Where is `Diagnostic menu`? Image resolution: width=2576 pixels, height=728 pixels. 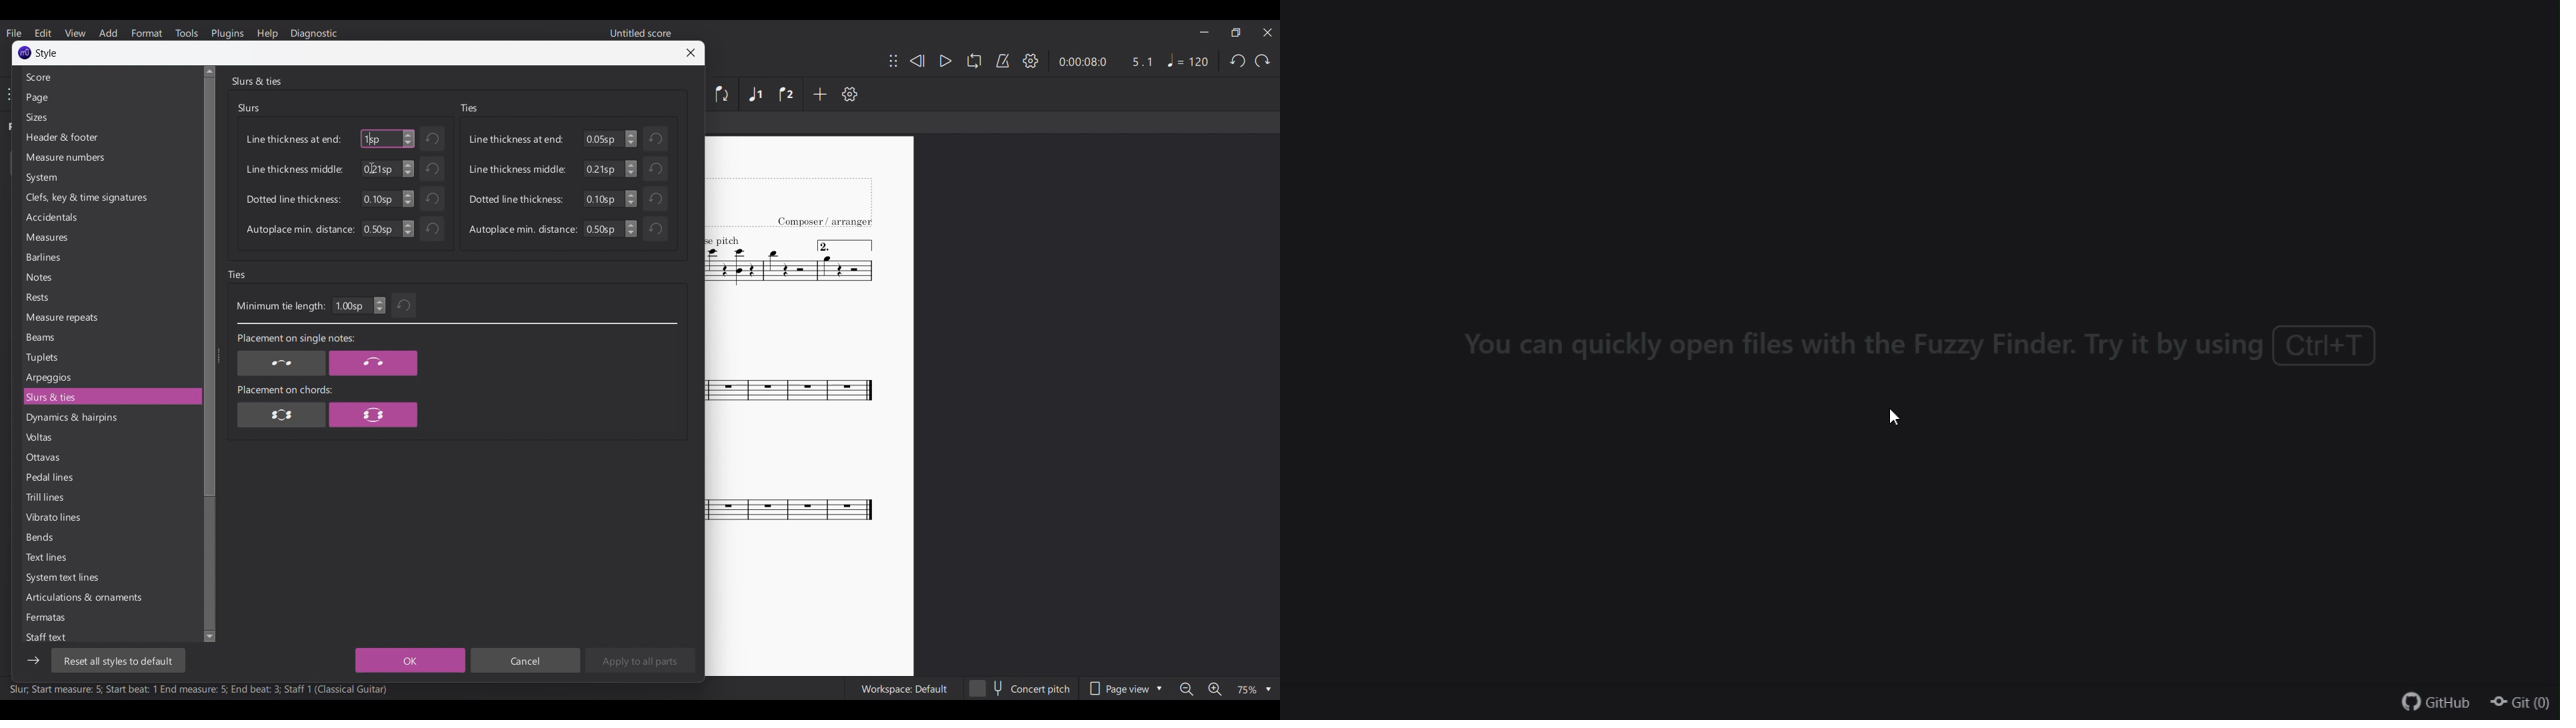
Diagnostic menu is located at coordinates (313, 34).